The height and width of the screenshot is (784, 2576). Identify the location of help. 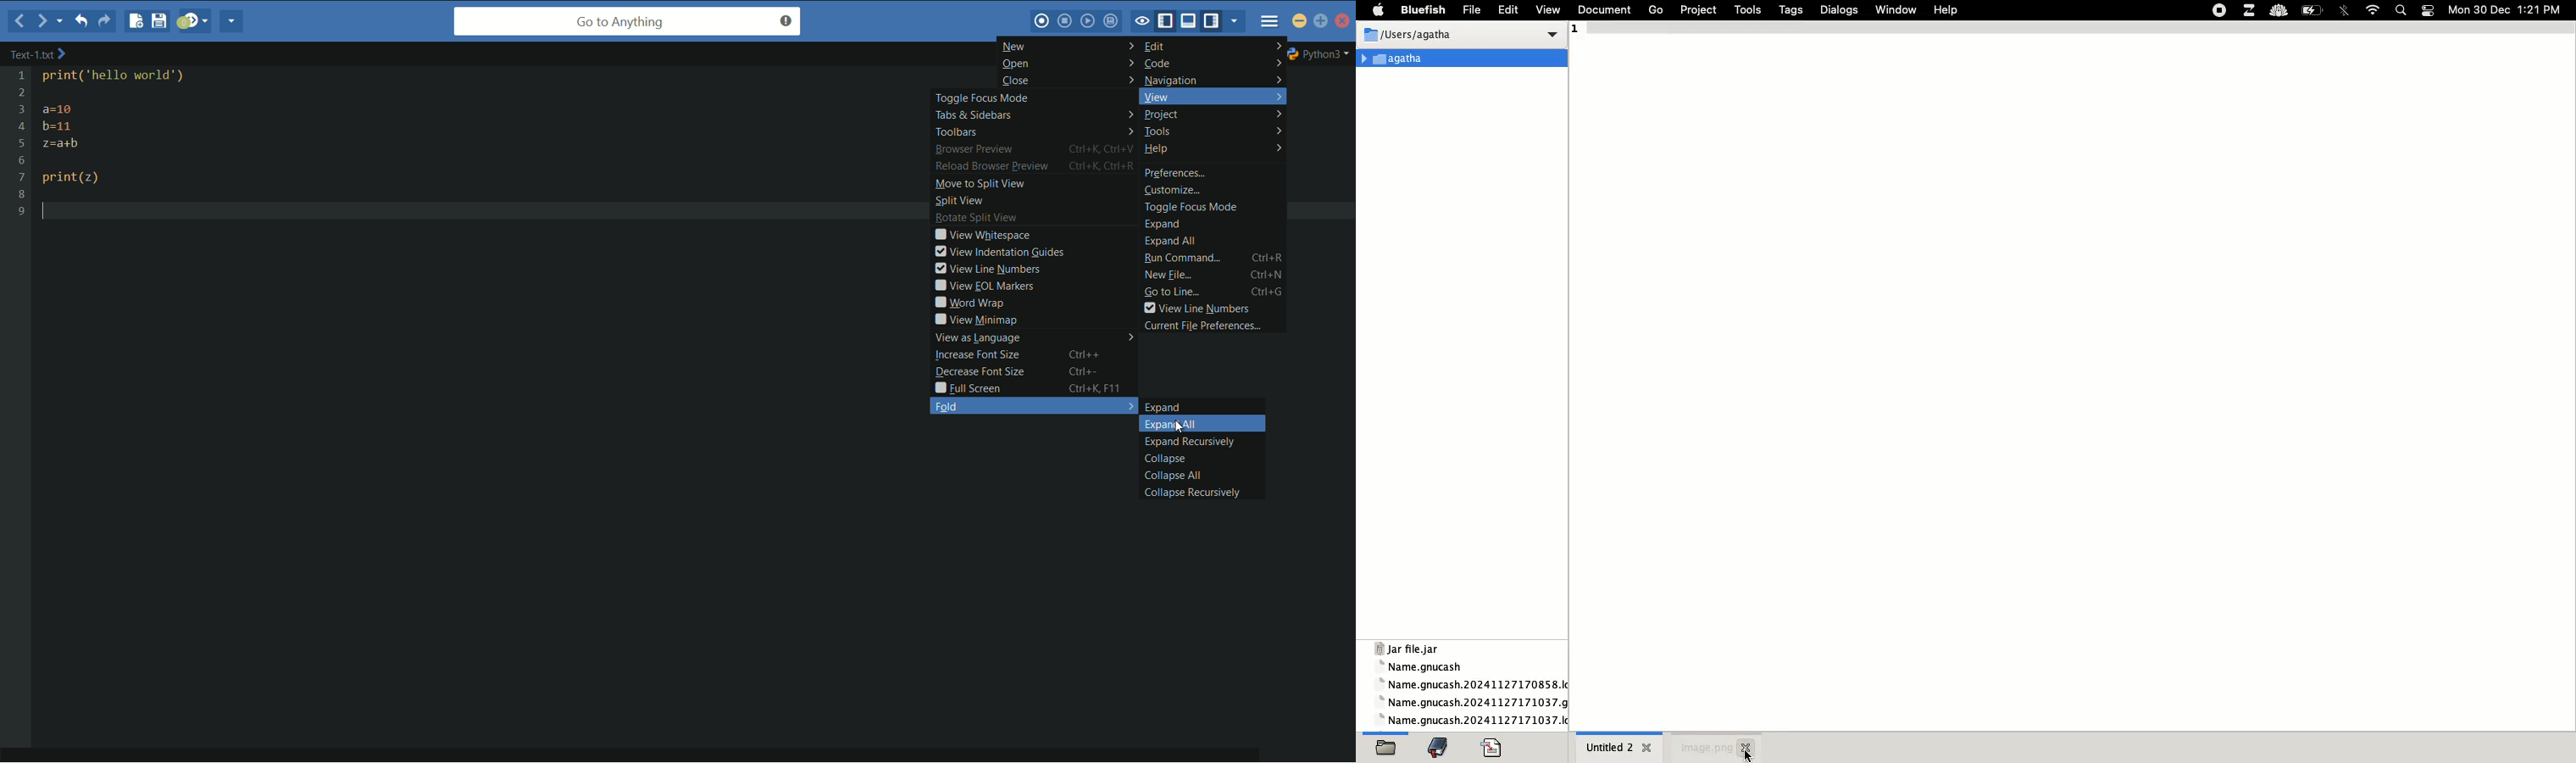
(1214, 150).